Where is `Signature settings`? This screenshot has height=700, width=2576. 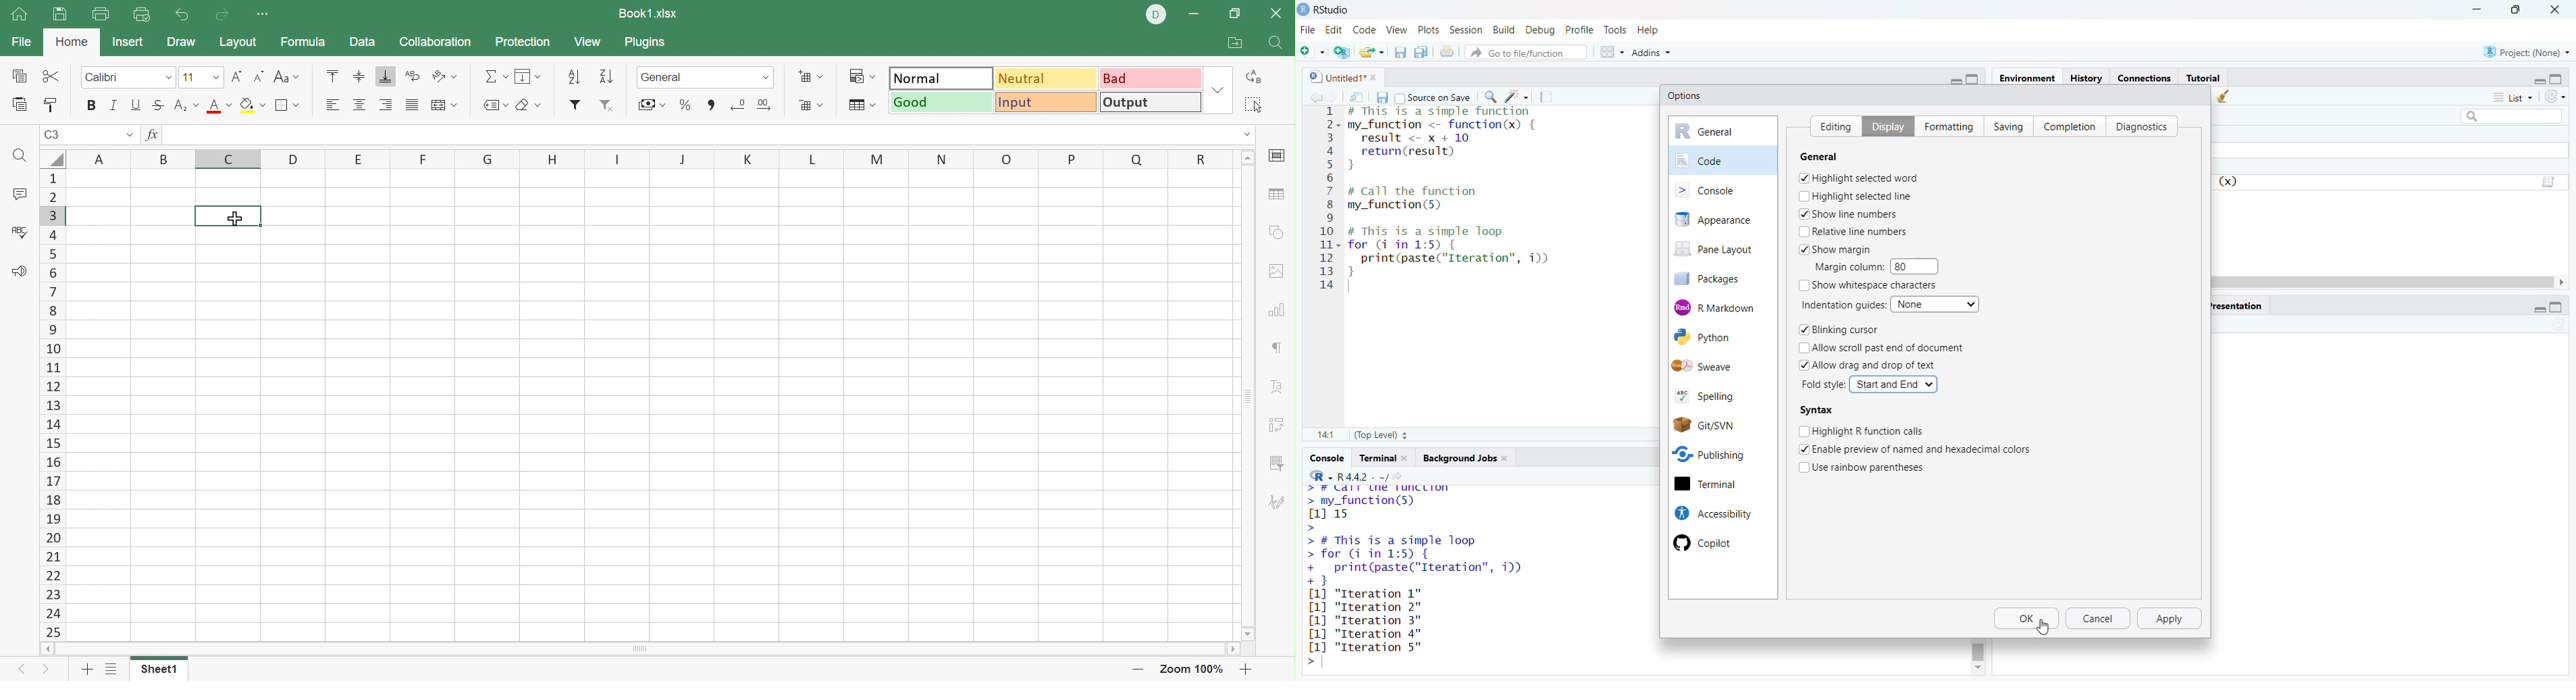
Signature settings is located at coordinates (1280, 503).